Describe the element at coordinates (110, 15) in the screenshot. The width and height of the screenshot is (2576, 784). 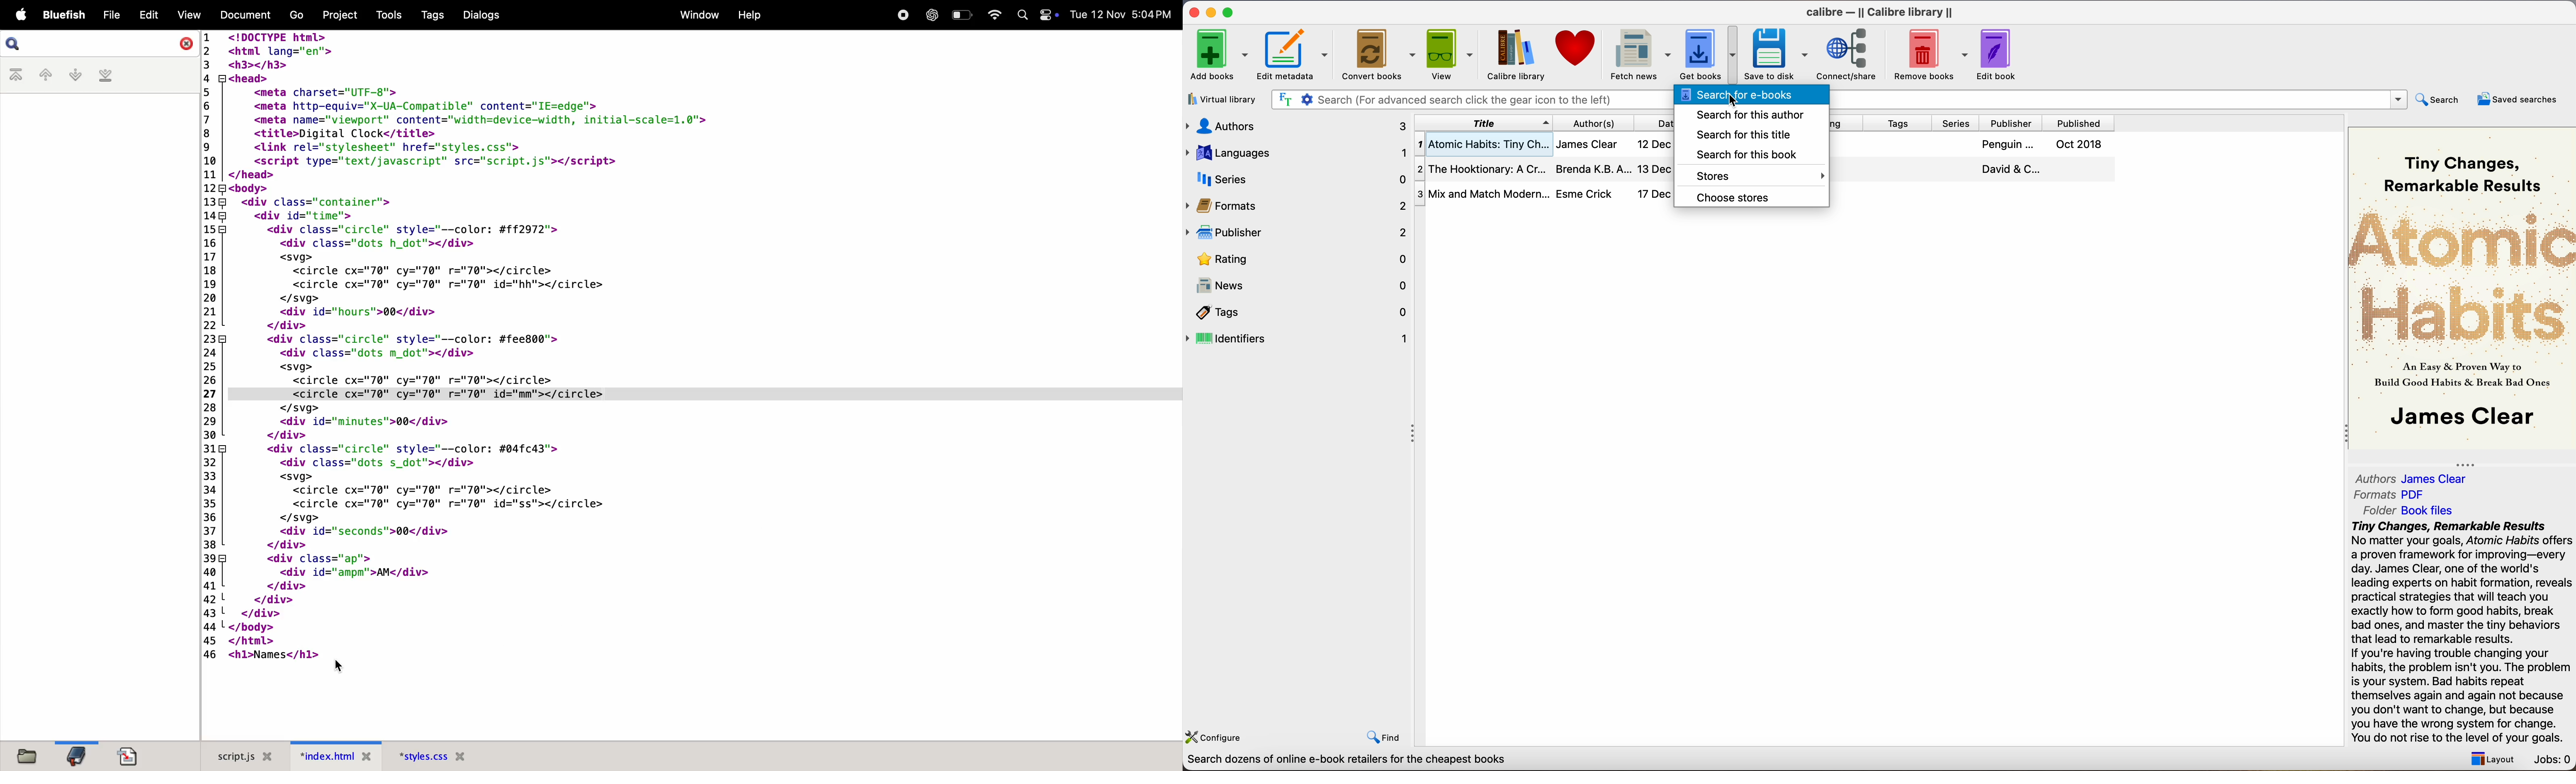
I see `file` at that location.